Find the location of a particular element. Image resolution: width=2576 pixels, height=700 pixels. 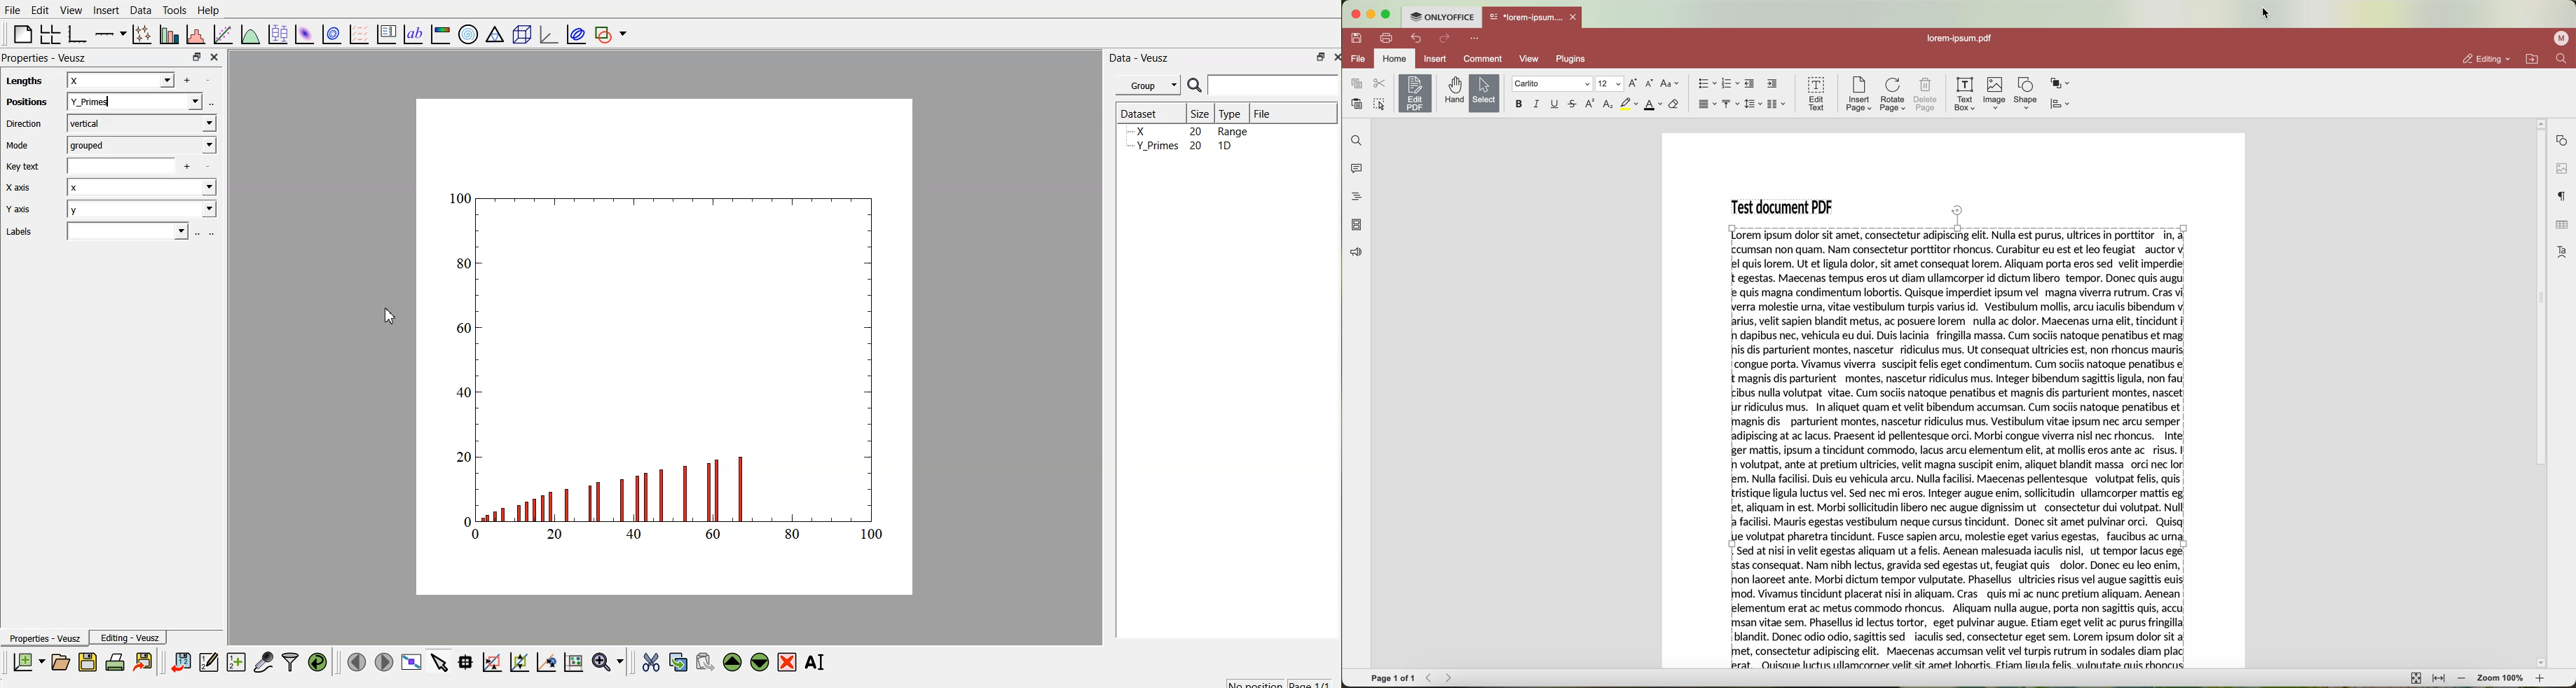

edit PDF is located at coordinates (1415, 93).